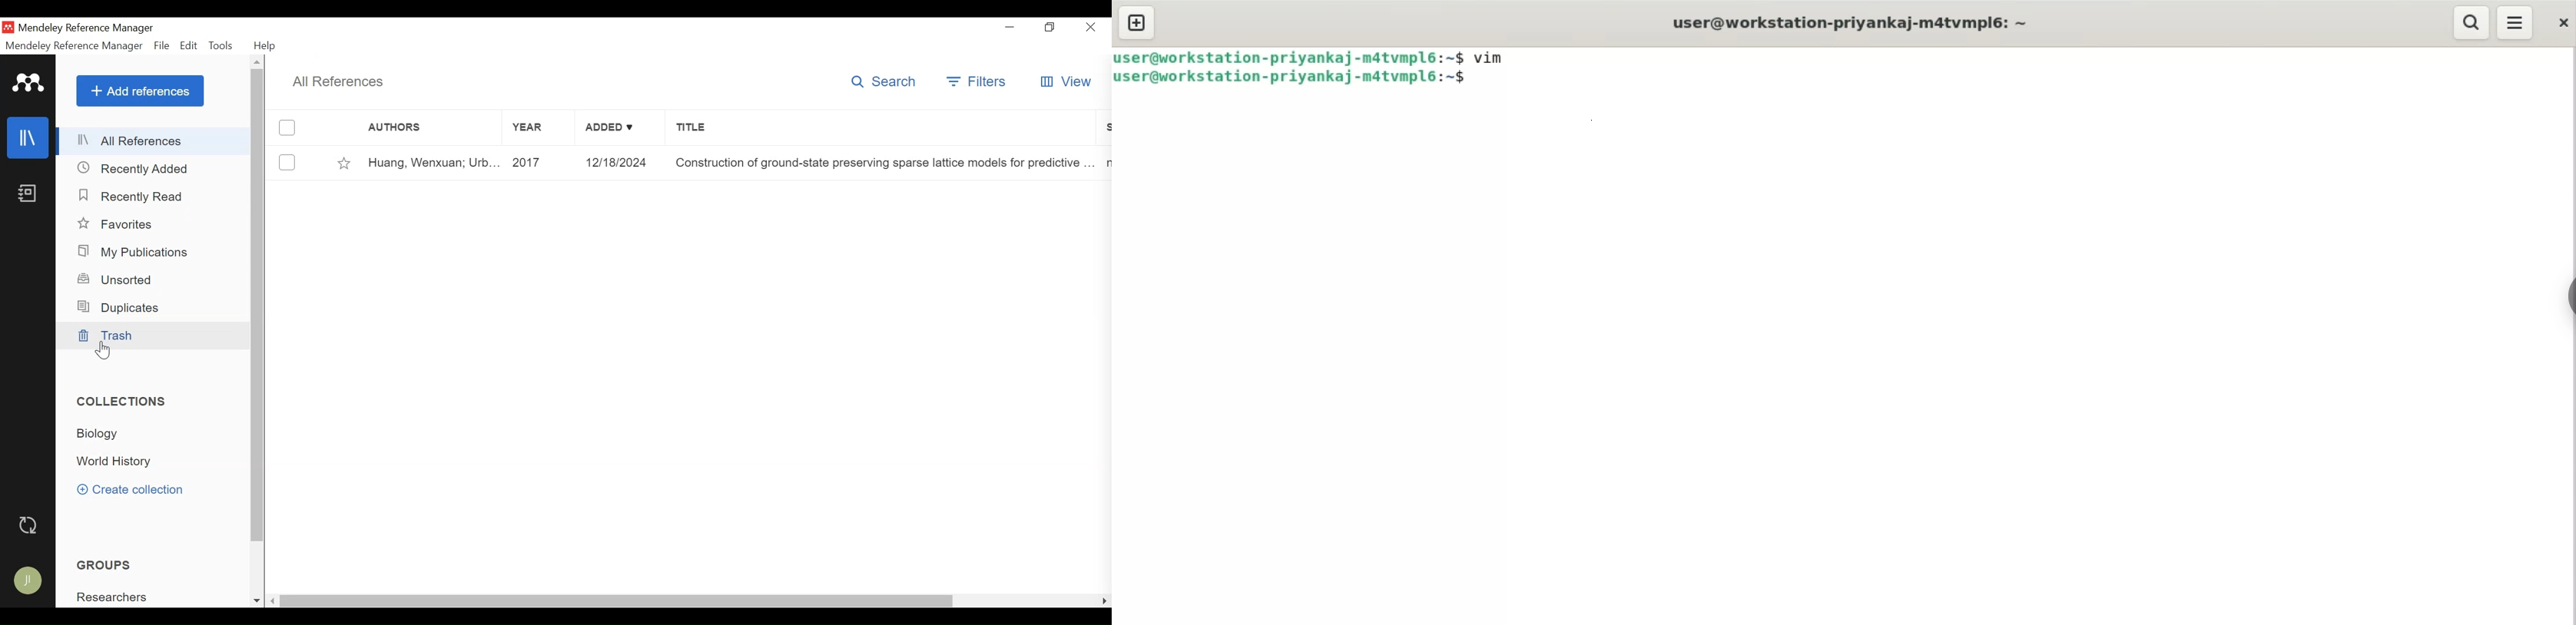 This screenshot has height=644, width=2576. What do you see at coordinates (884, 82) in the screenshot?
I see `Search` at bounding box center [884, 82].